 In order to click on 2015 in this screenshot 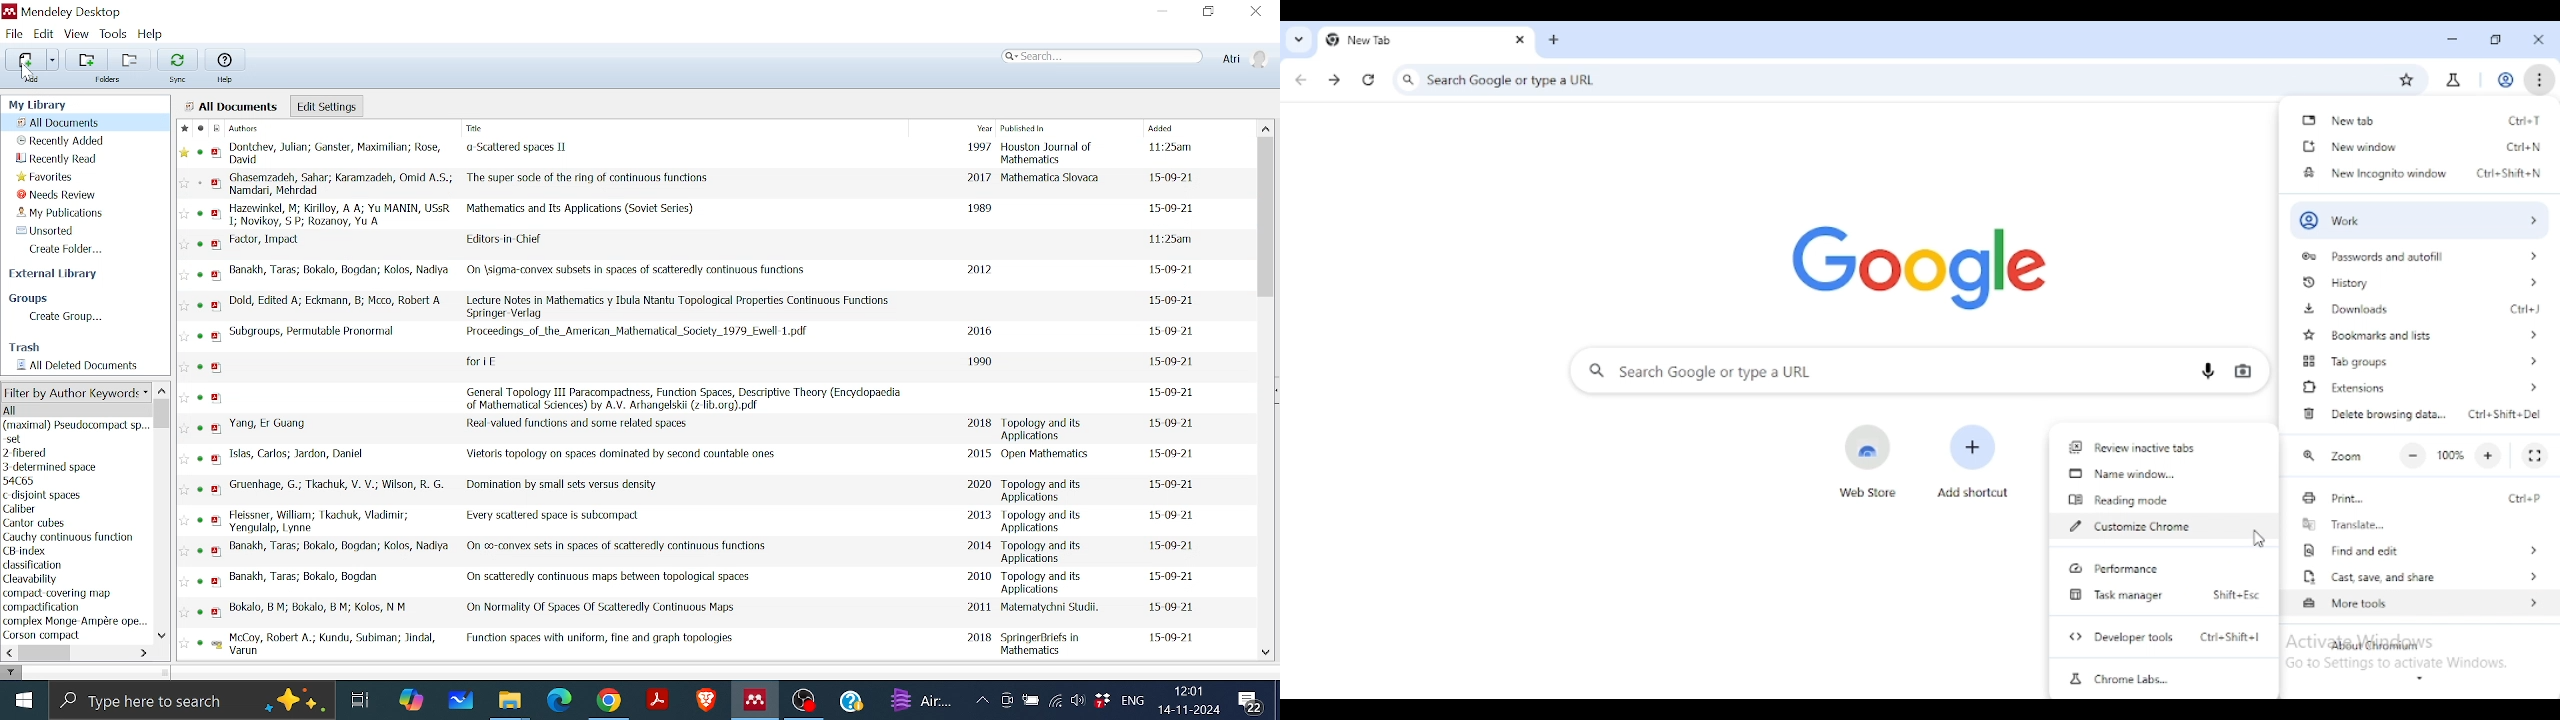, I will do `click(976, 453)`.